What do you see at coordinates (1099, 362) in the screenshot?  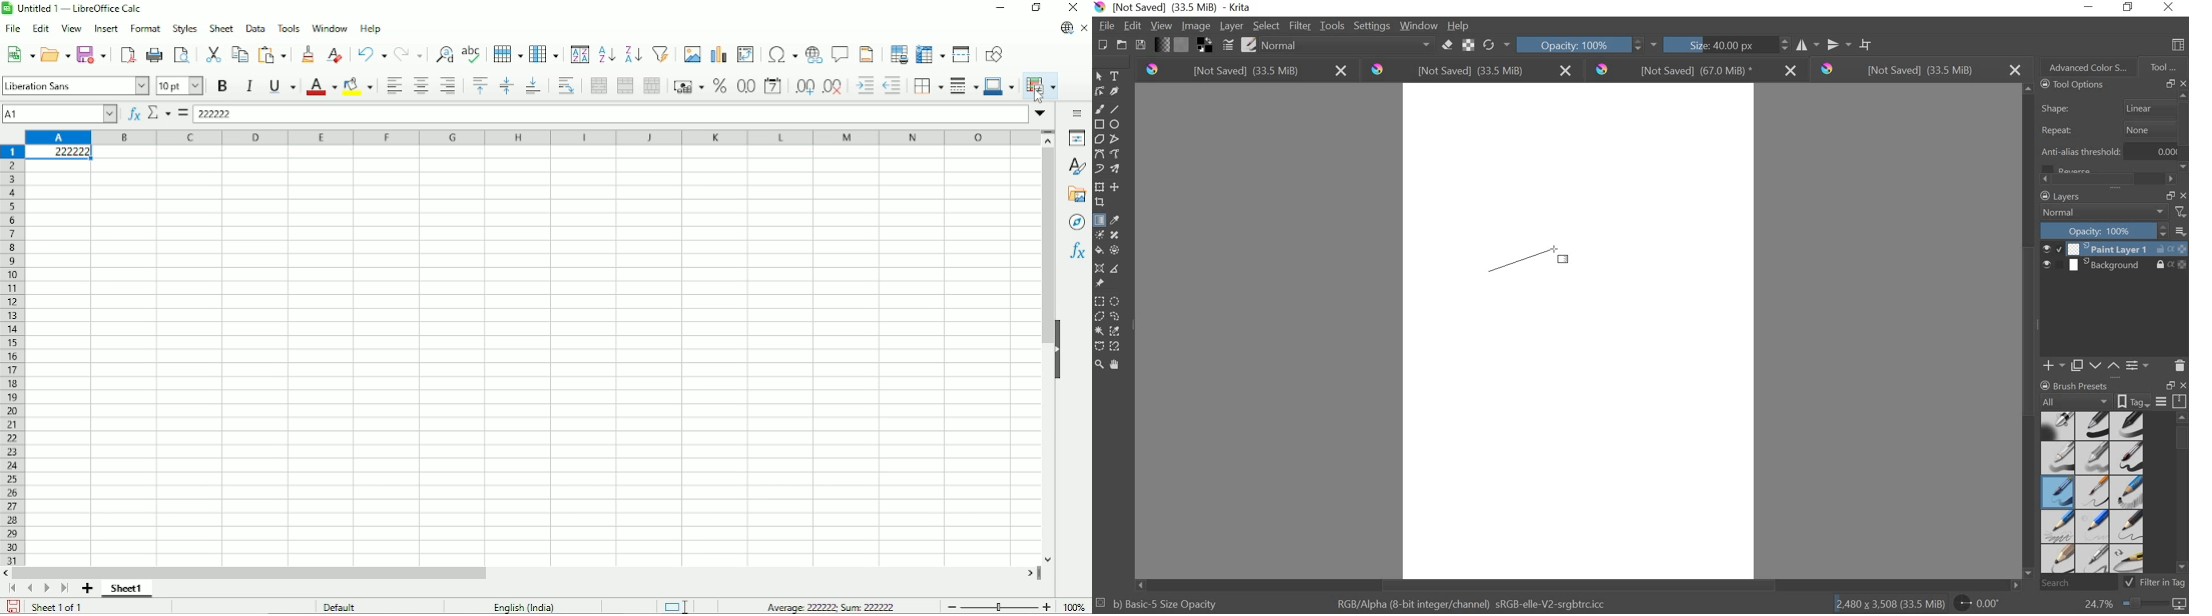 I see `zoom` at bounding box center [1099, 362].